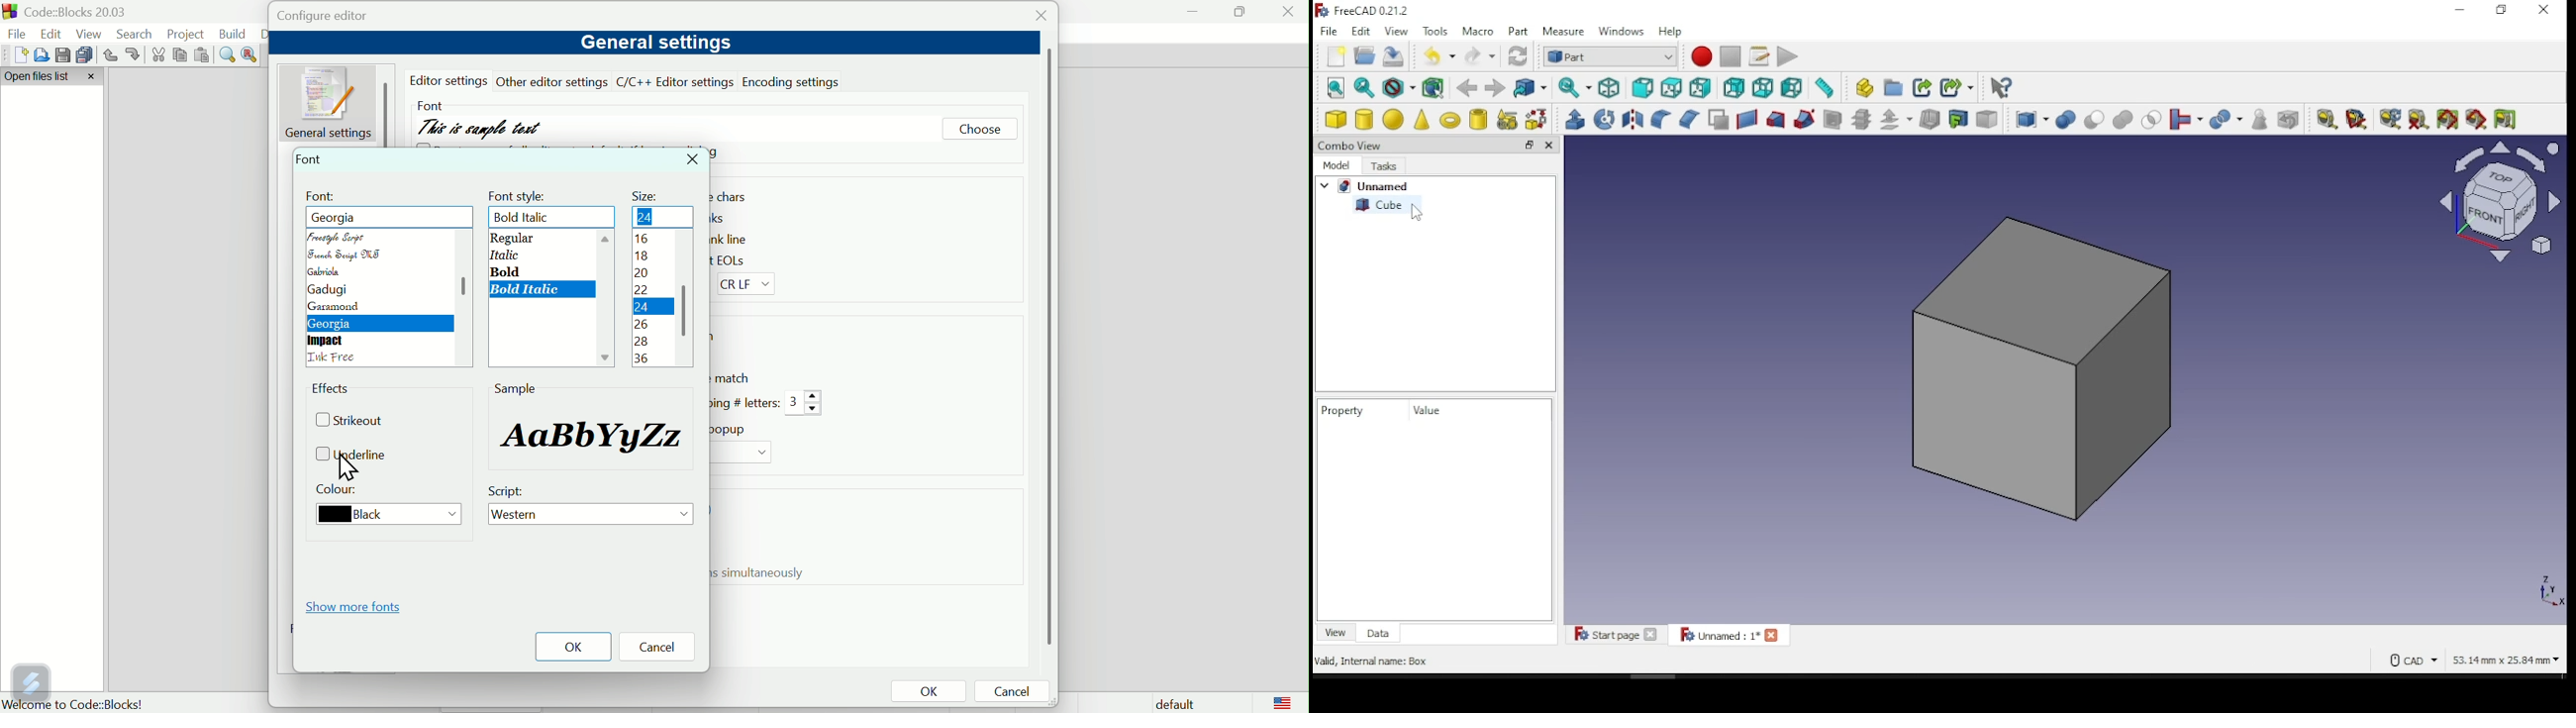 This screenshot has height=728, width=2576. Describe the element at coordinates (345, 255) in the screenshot. I see `French script` at that location.